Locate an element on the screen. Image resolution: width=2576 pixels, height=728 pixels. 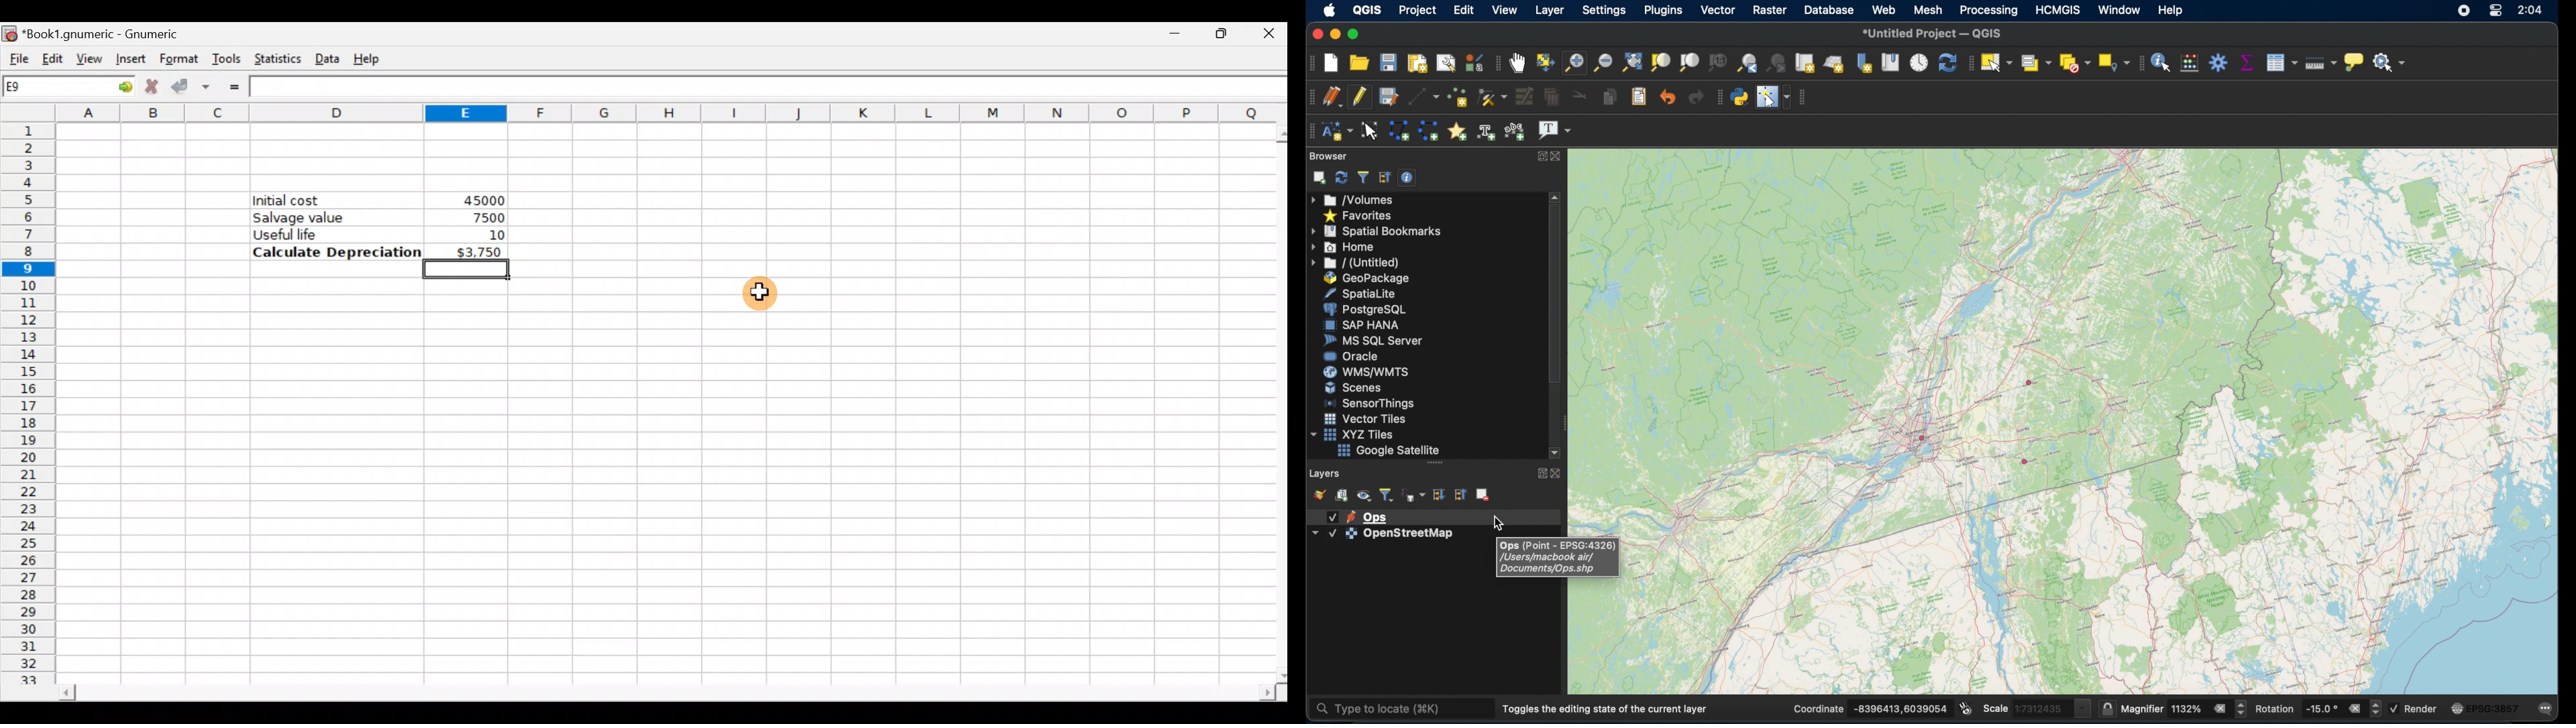
open street map is located at coordinates (2060, 259).